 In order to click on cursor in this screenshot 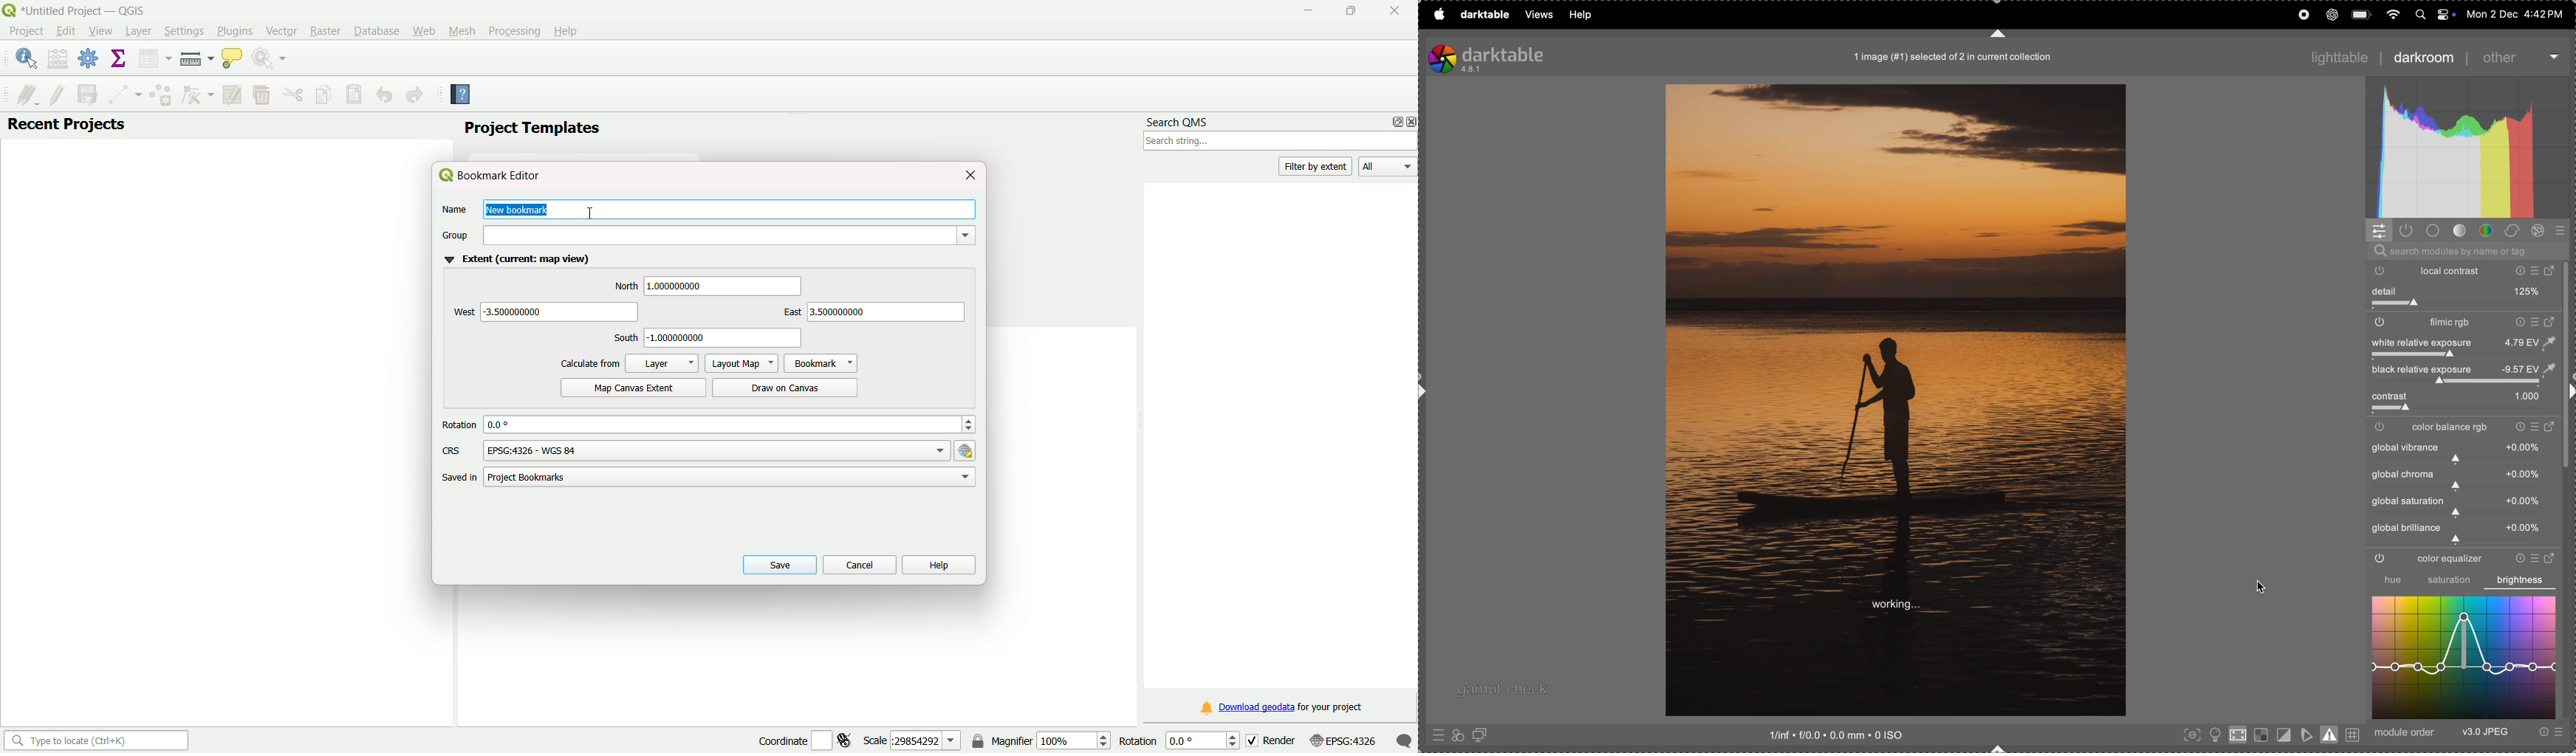, I will do `click(2263, 587)`.